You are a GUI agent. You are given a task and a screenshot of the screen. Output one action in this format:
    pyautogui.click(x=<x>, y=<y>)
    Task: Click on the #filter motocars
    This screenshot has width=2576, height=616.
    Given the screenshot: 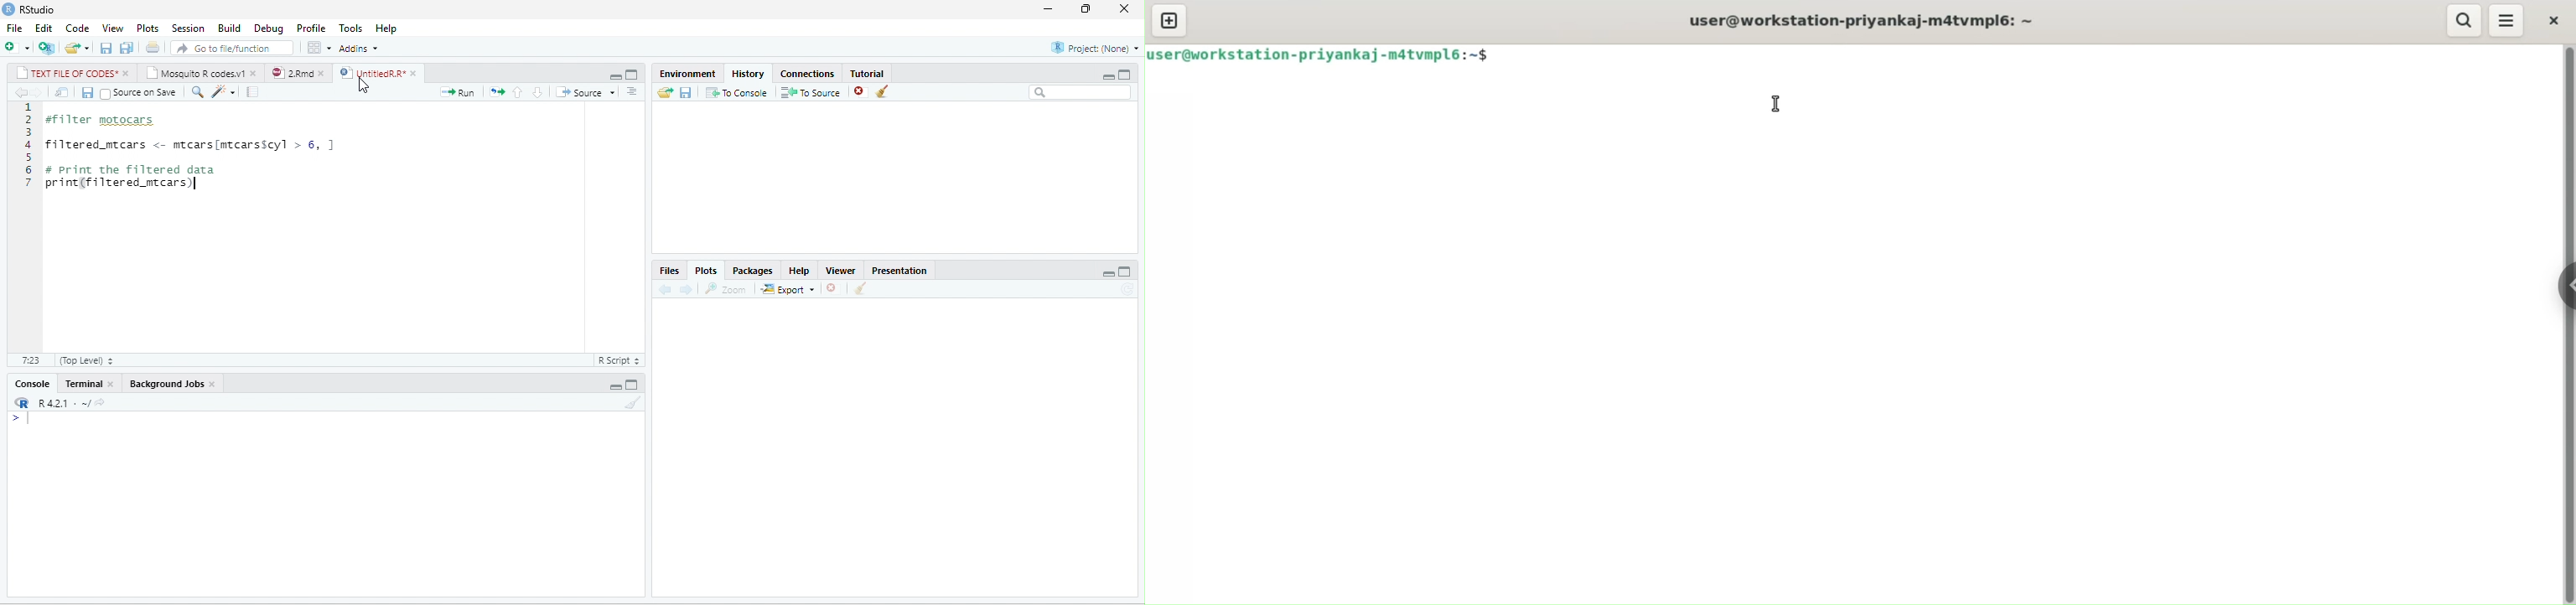 What is the action you would take?
    pyautogui.click(x=108, y=121)
    